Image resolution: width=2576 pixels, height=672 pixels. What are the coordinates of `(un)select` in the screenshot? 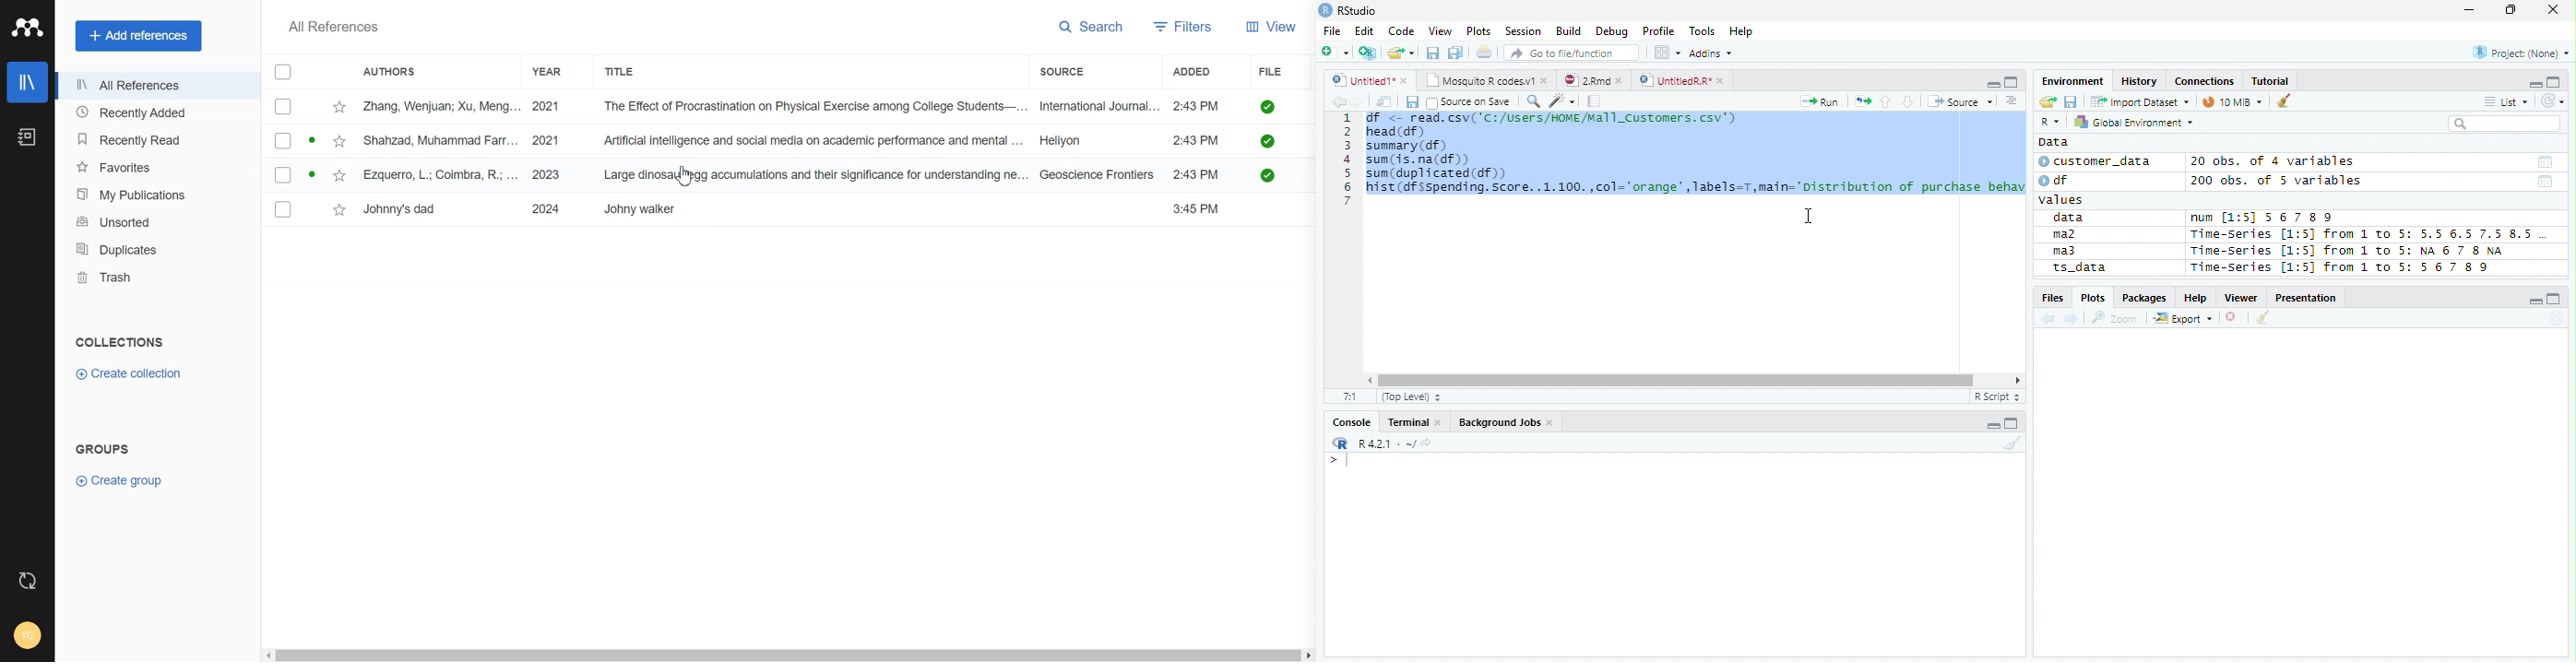 It's located at (282, 107).